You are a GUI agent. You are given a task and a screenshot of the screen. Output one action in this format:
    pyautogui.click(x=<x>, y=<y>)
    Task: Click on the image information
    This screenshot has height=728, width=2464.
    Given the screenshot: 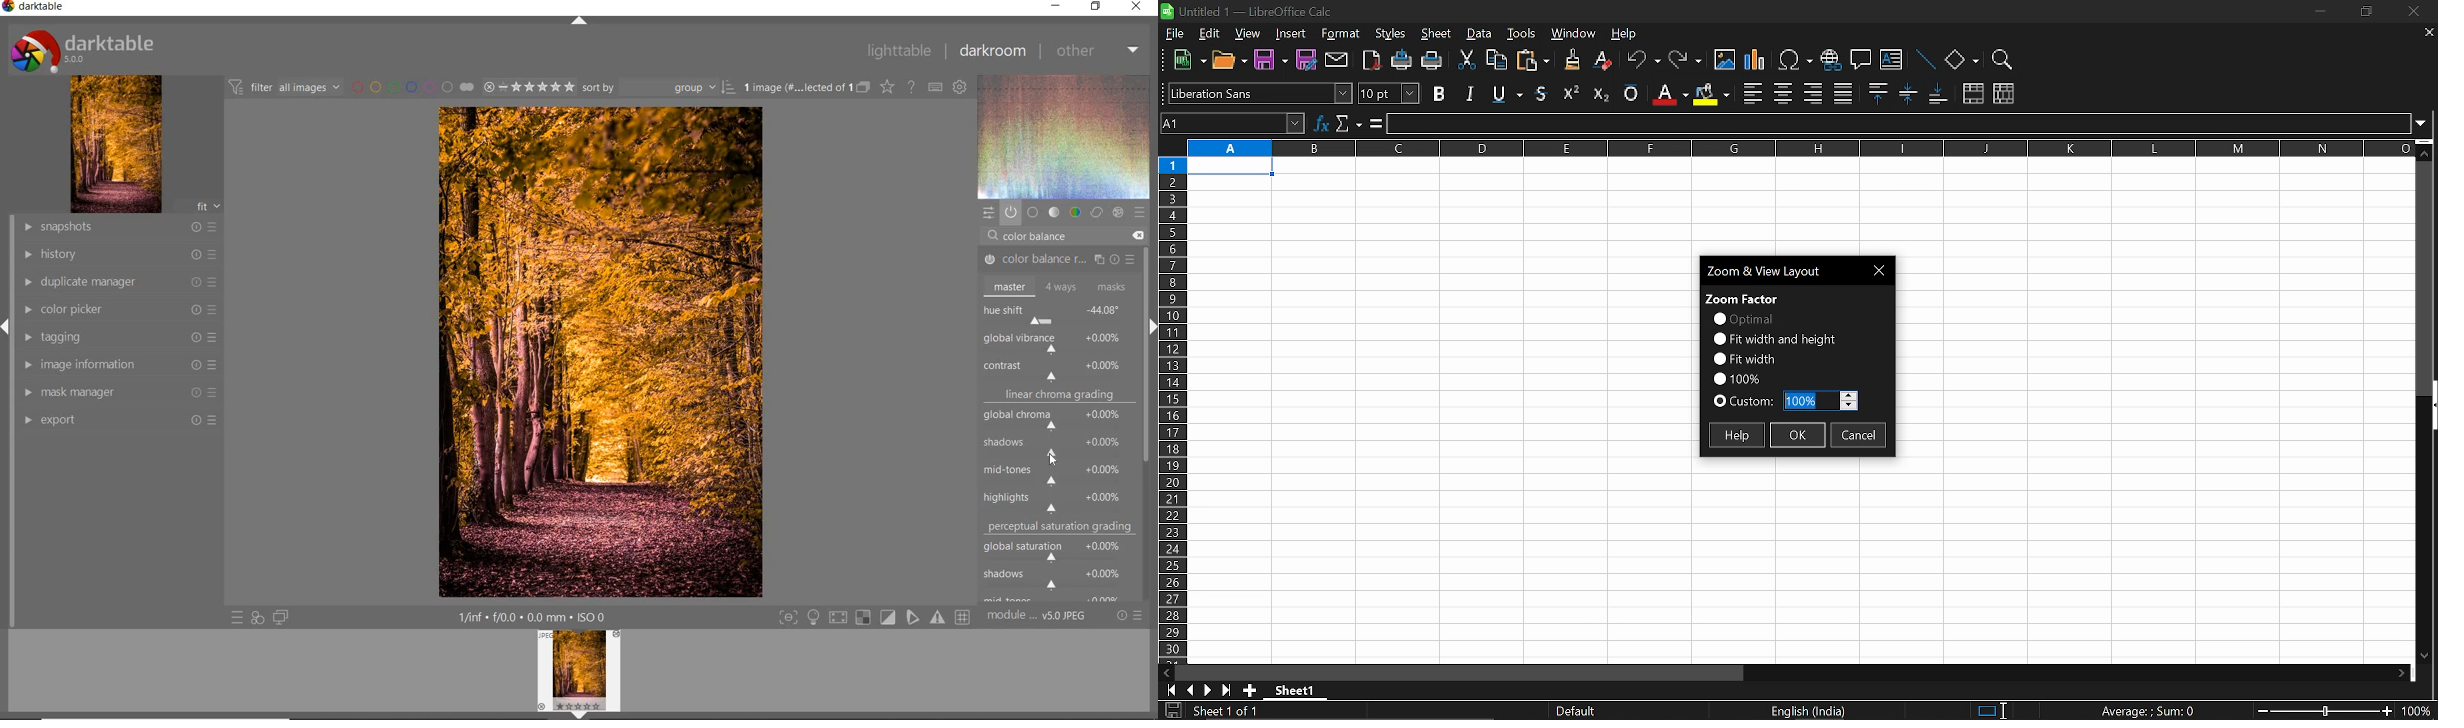 What is the action you would take?
    pyautogui.click(x=117, y=364)
    